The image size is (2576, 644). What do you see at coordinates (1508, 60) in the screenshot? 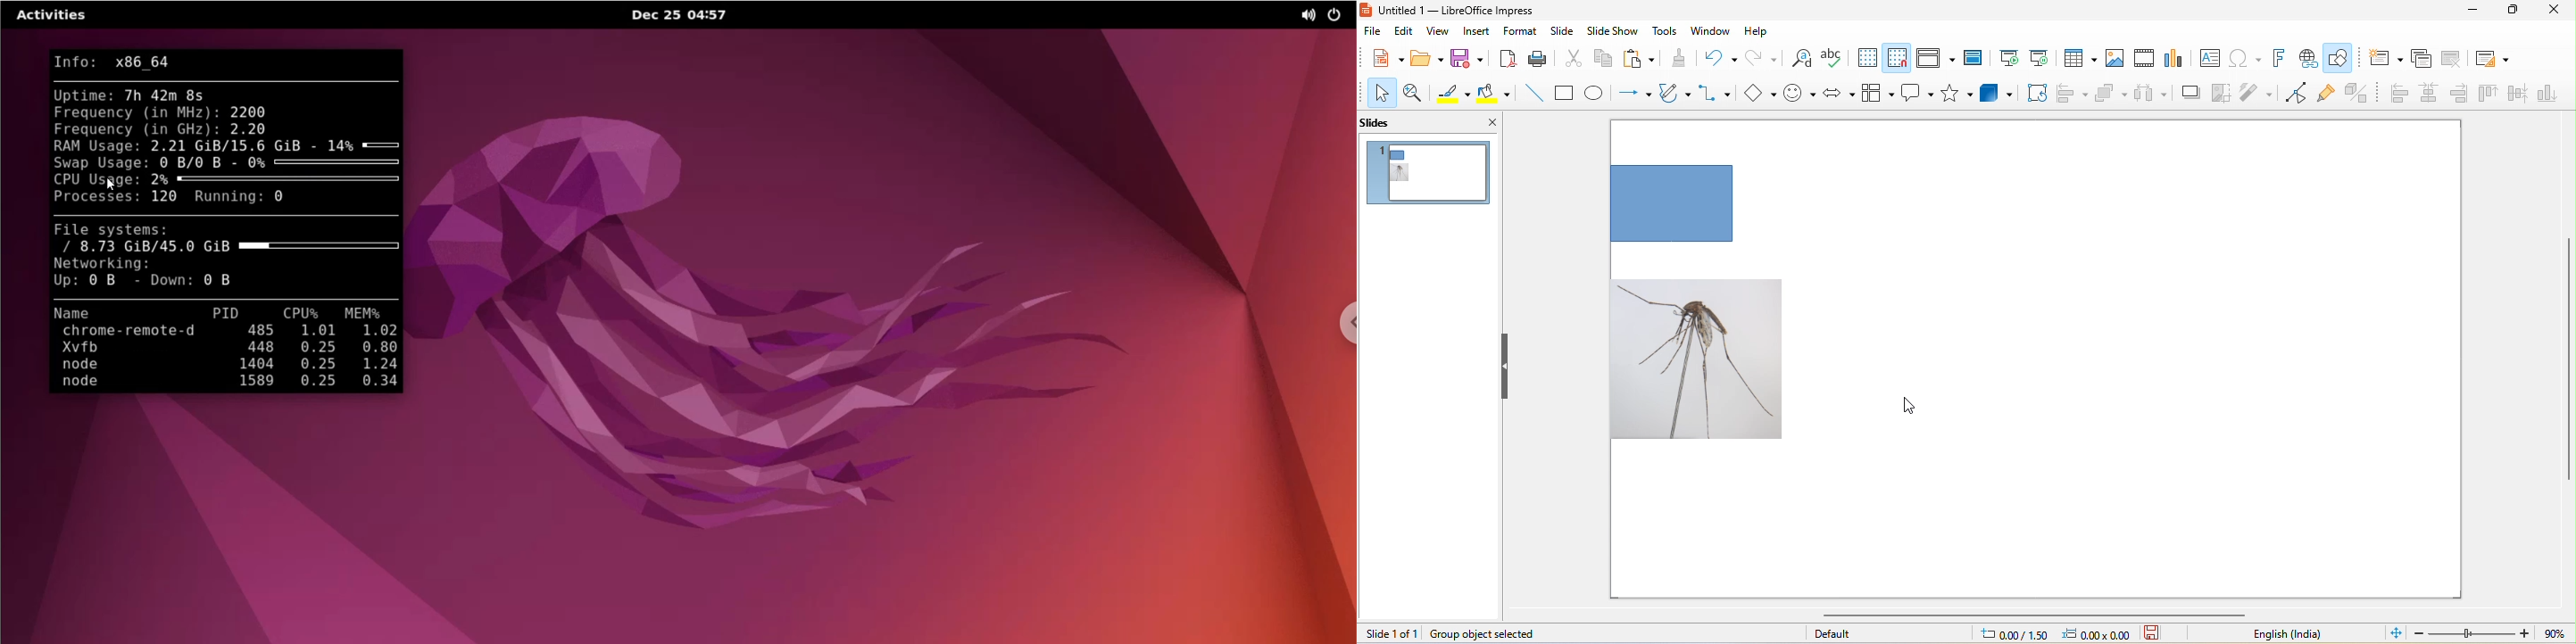
I see `export directly as pdf` at bounding box center [1508, 60].